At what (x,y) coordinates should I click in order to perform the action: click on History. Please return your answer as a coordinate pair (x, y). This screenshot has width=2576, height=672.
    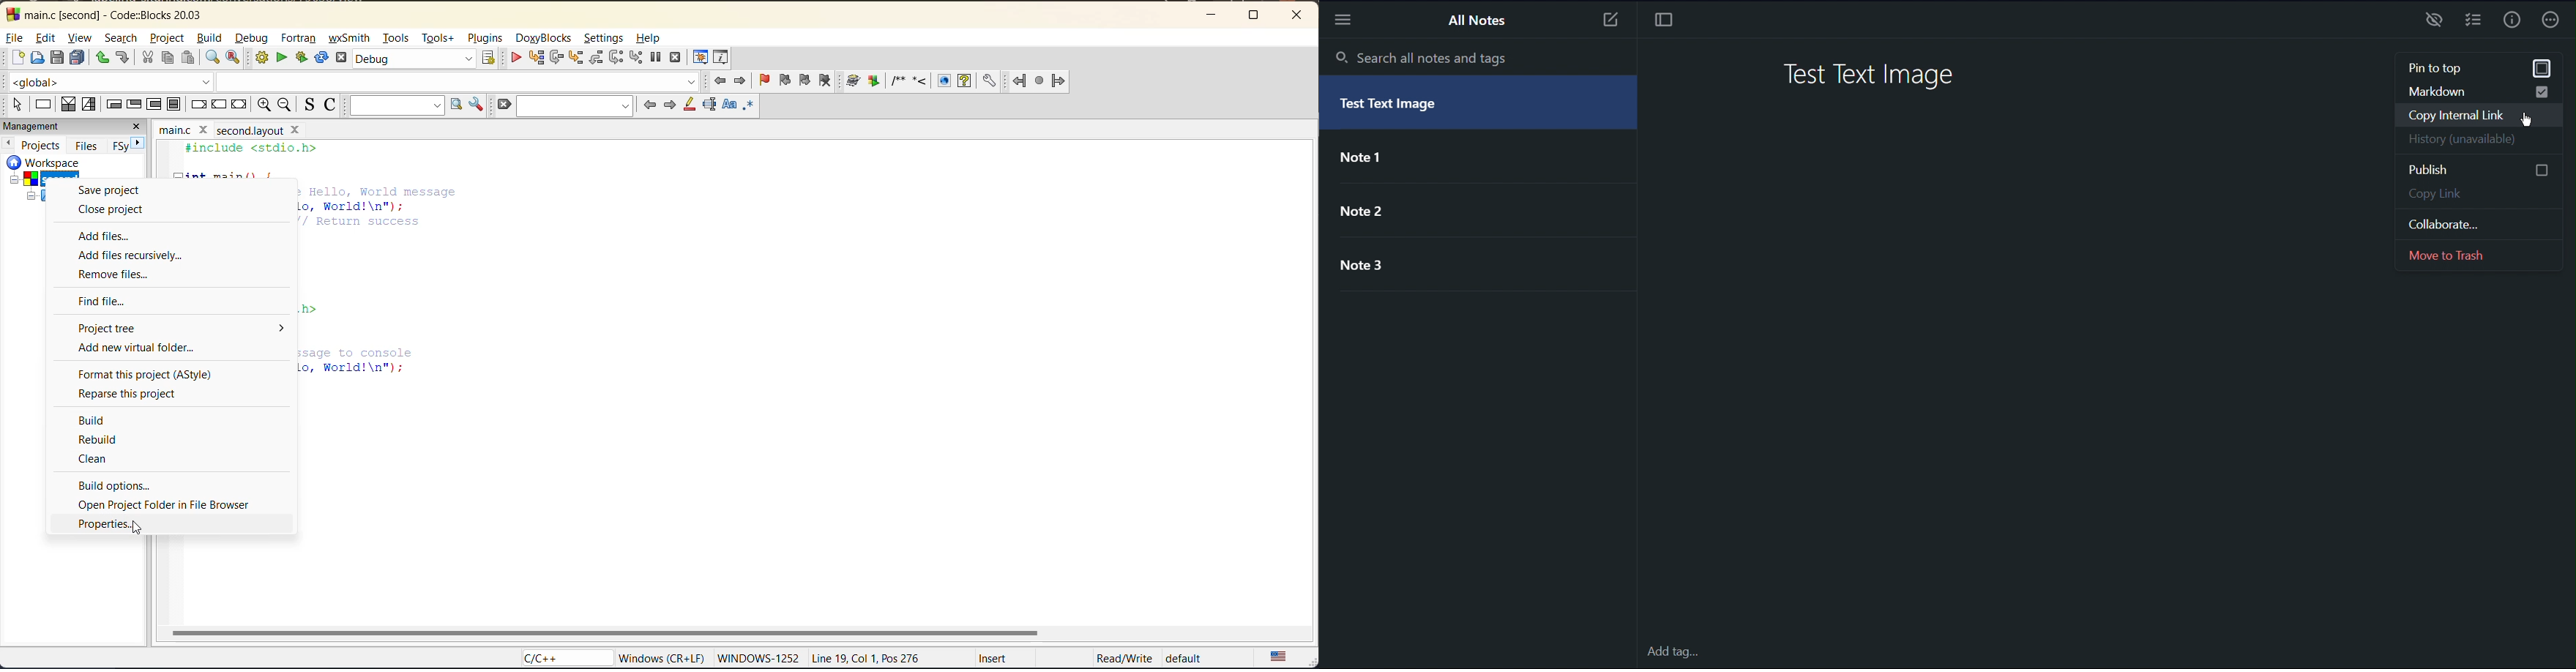
    Looking at the image, I should click on (2477, 143).